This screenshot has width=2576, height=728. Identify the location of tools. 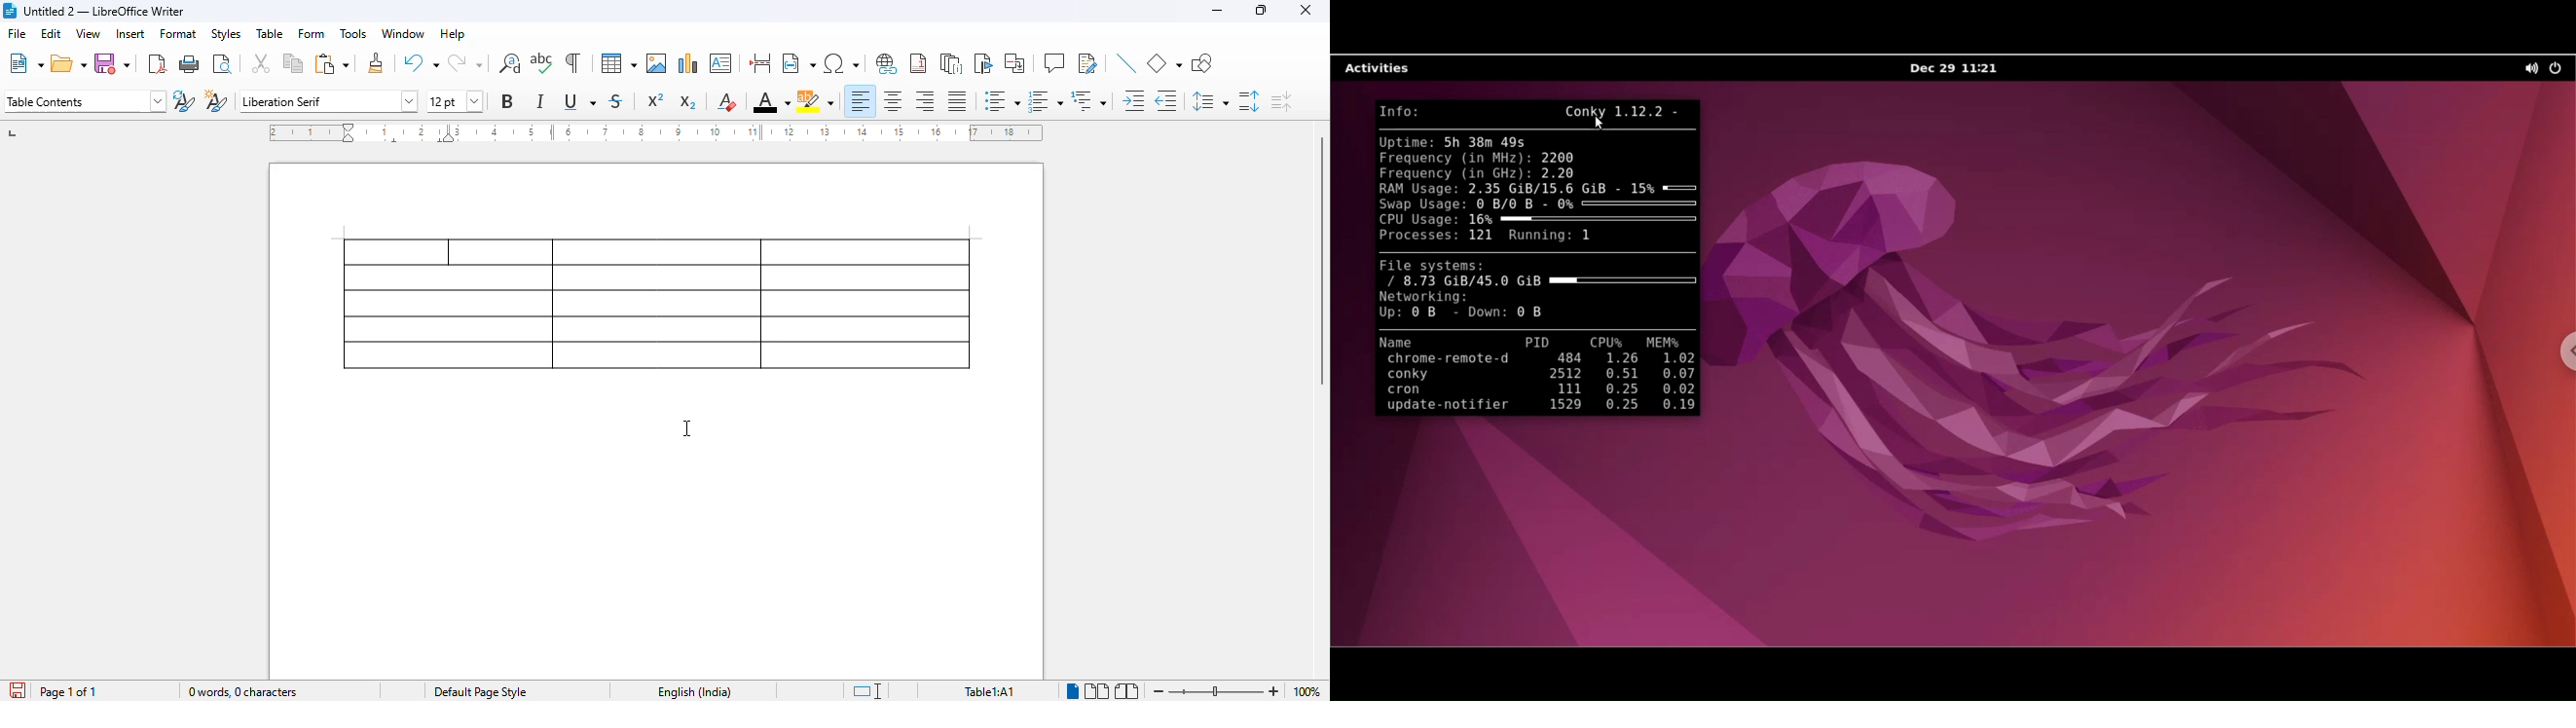
(353, 33).